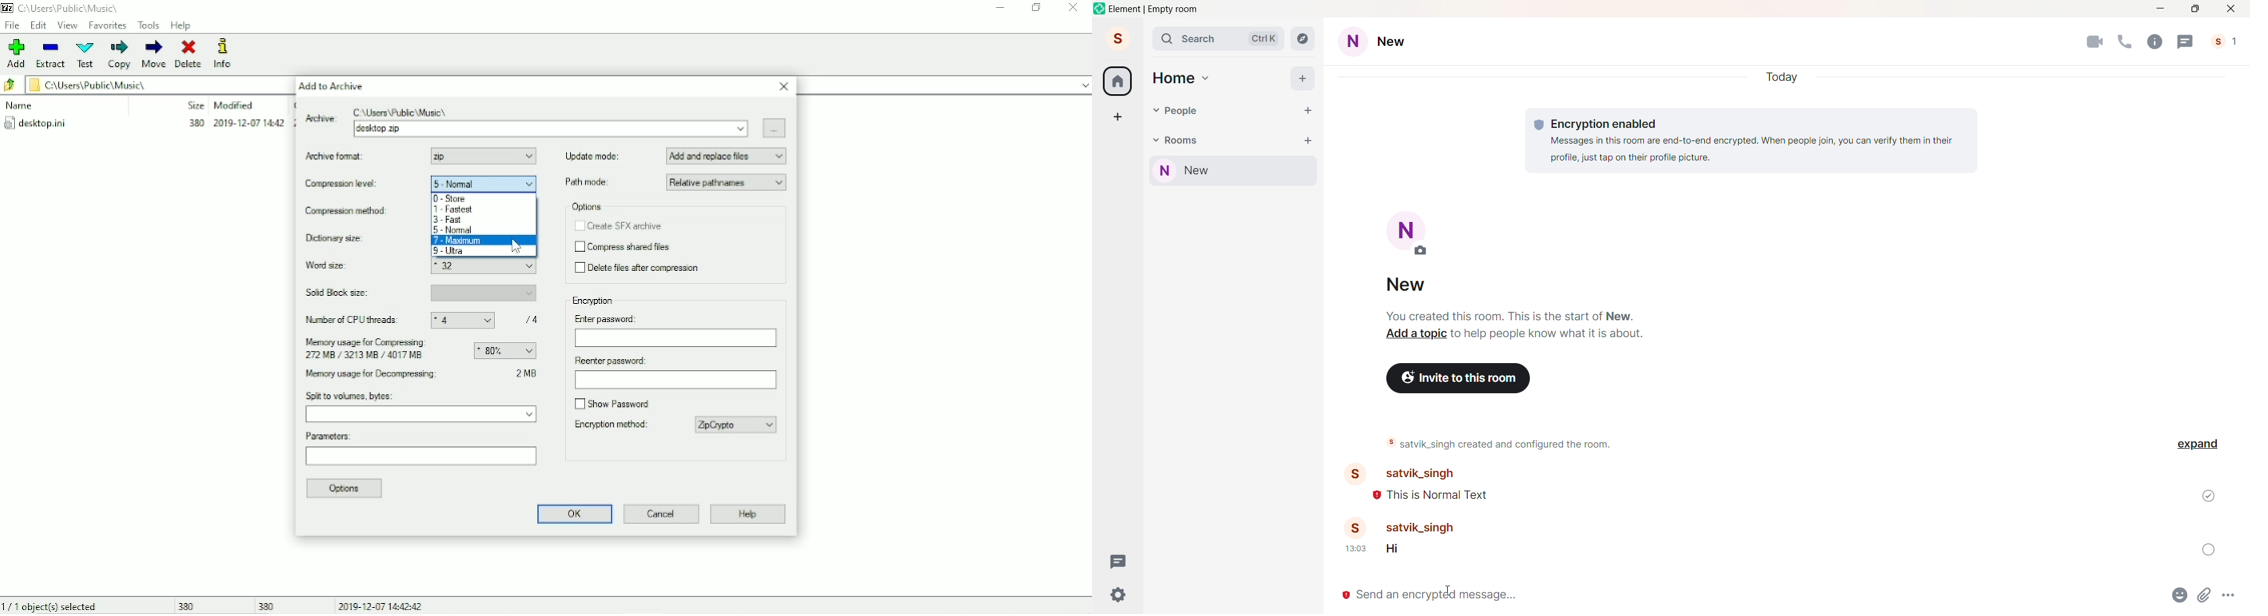 This screenshot has width=2268, height=616. Describe the element at coordinates (451, 198) in the screenshot. I see `0 - Store` at that location.